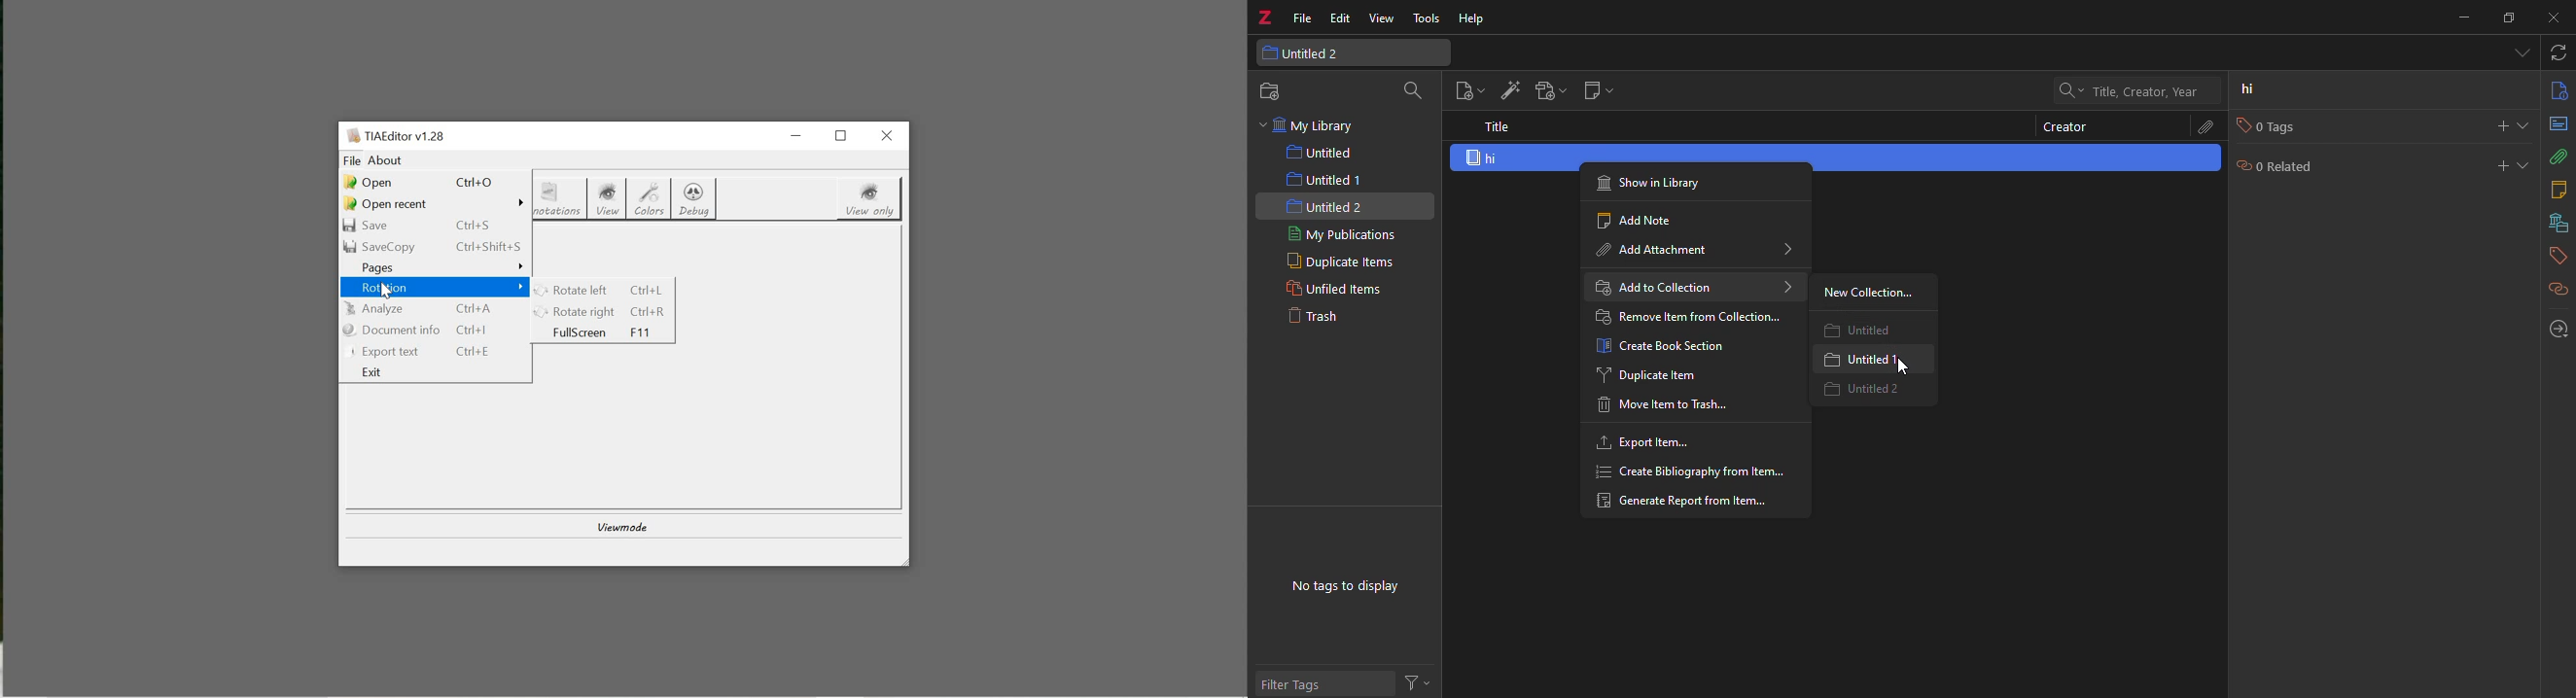 Image resolution: width=2576 pixels, height=700 pixels. What do you see at coordinates (1429, 18) in the screenshot?
I see `tools` at bounding box center [1429, 18].